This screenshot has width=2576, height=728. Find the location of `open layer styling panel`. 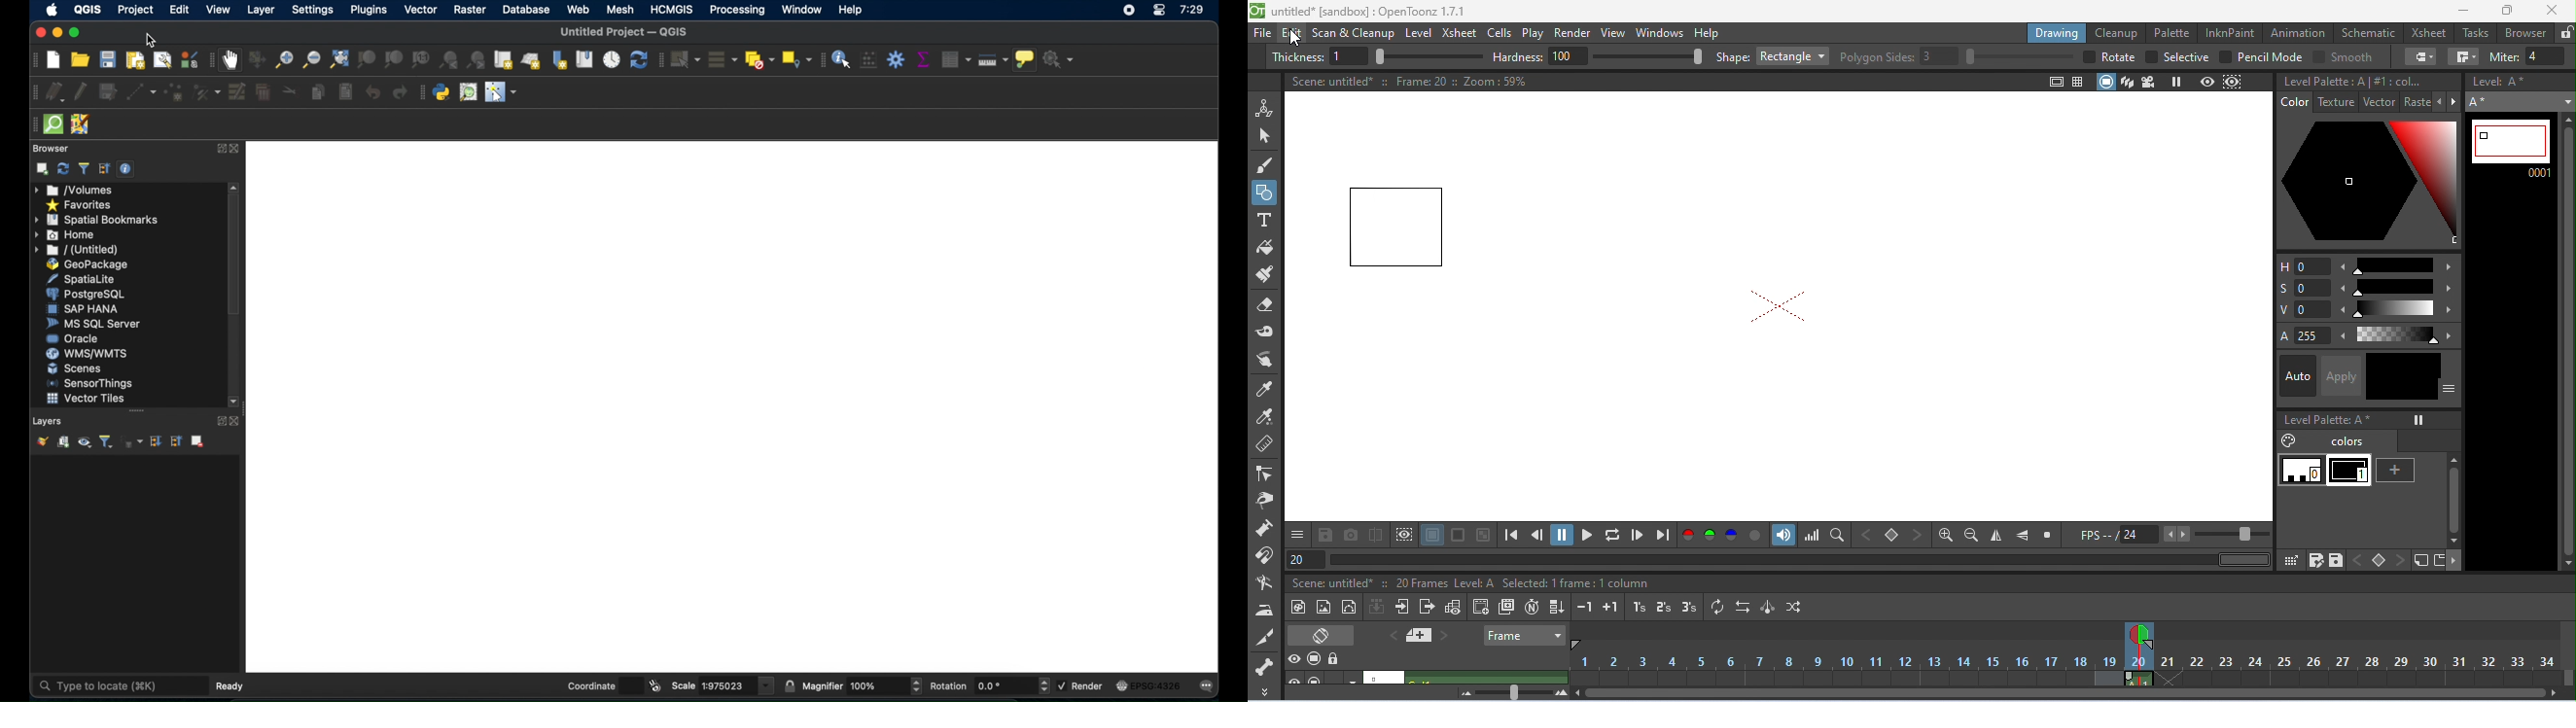

open layer styling panel is located at coordinates (42, 443).